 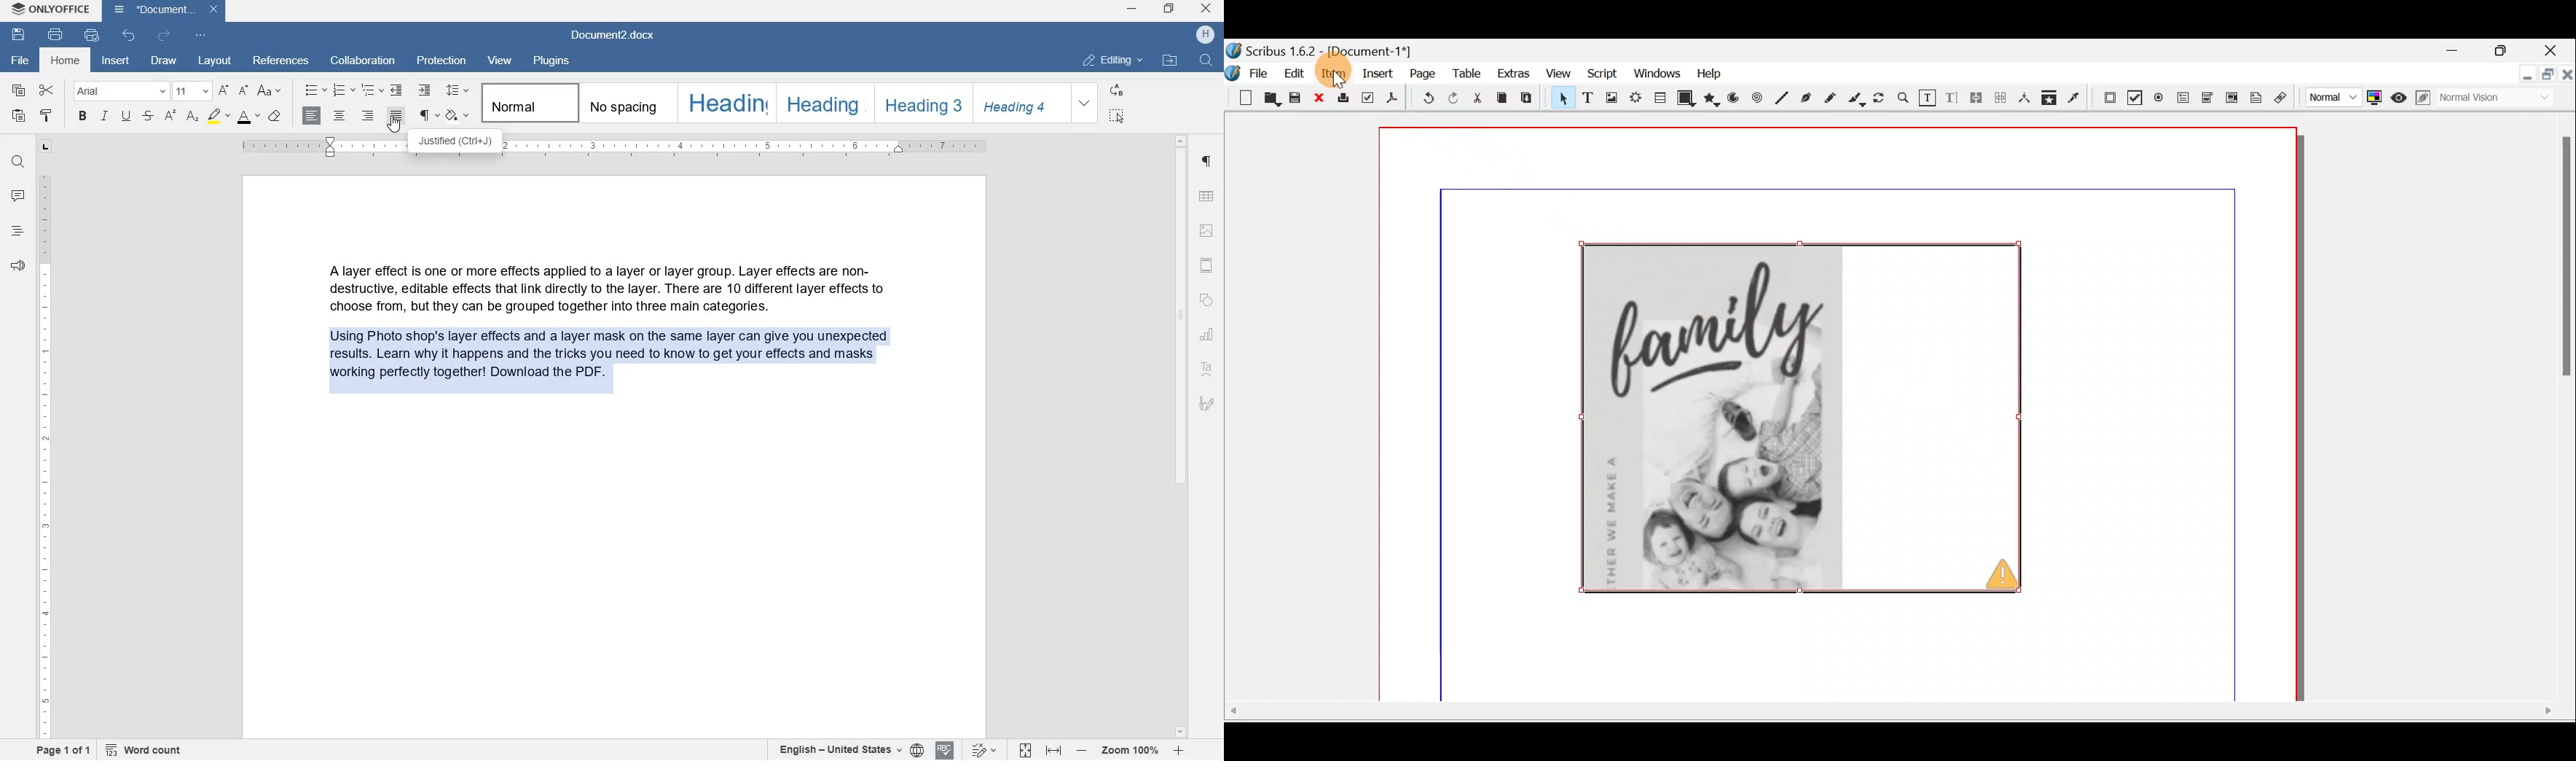 What do you see at coordinates (1249, 72) in the screenshot?
I see `File` at bounding box center [1249, 72].